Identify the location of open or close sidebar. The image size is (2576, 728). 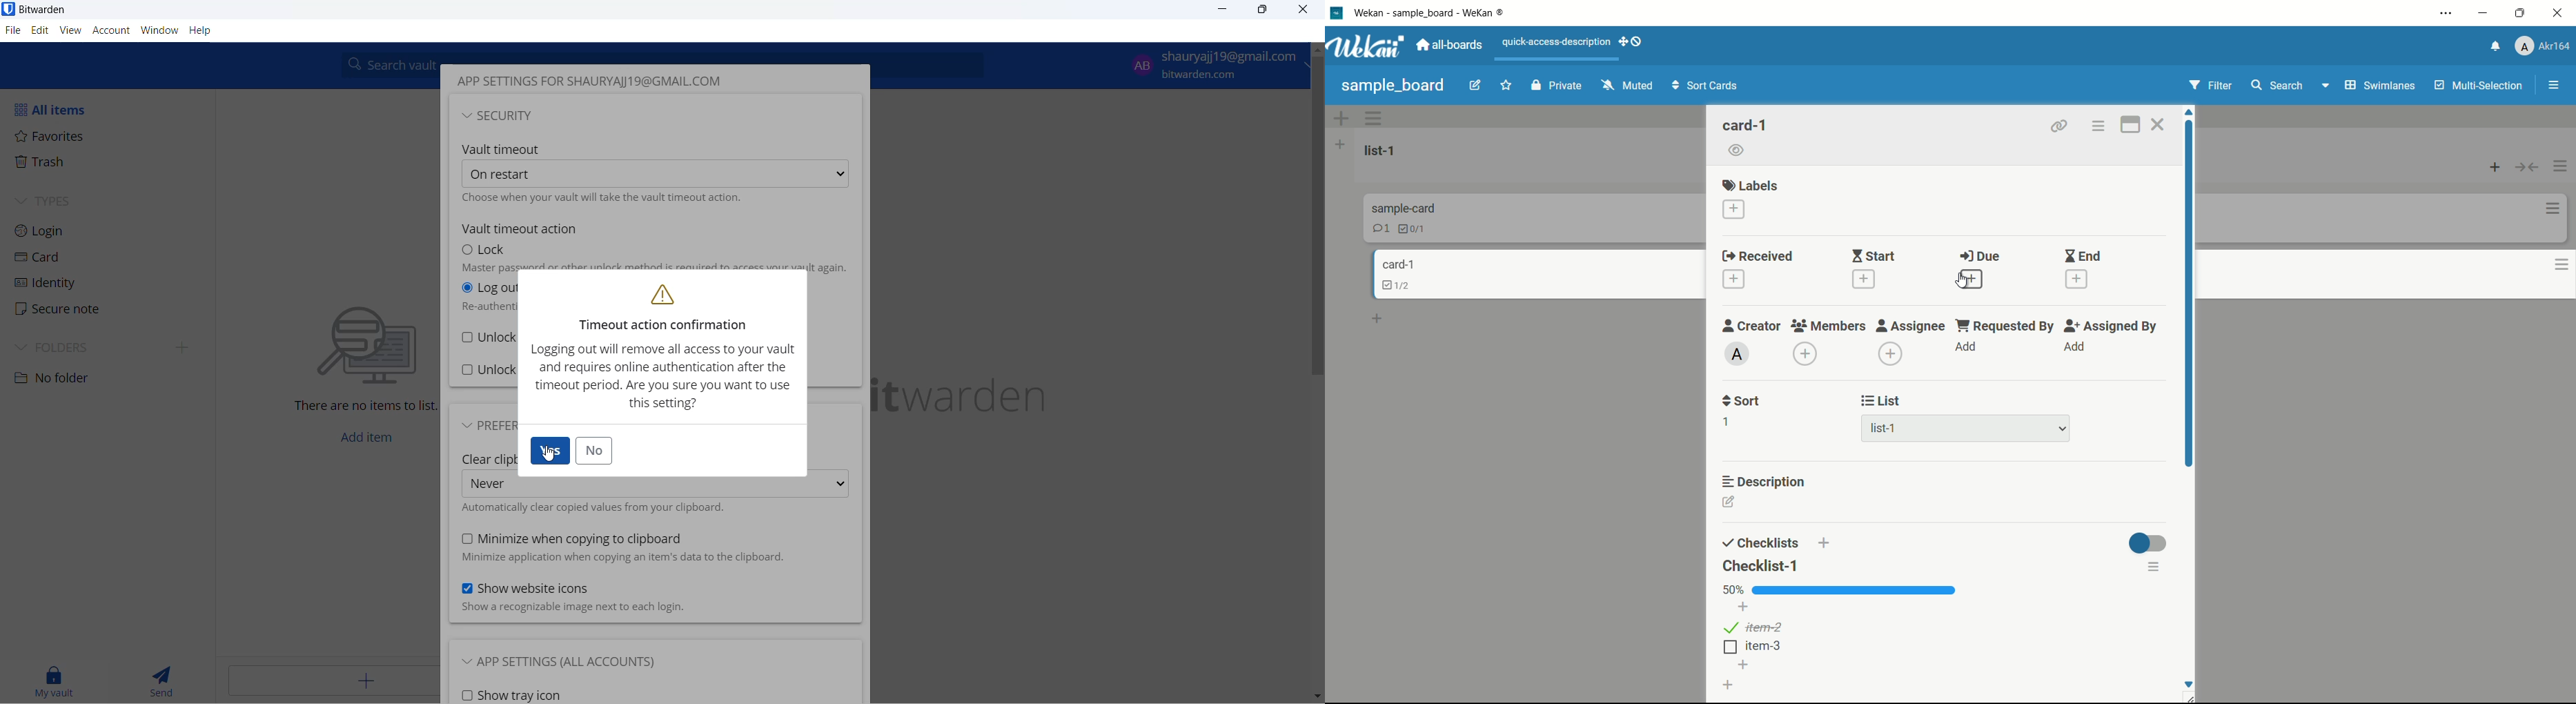
(2551, 85).